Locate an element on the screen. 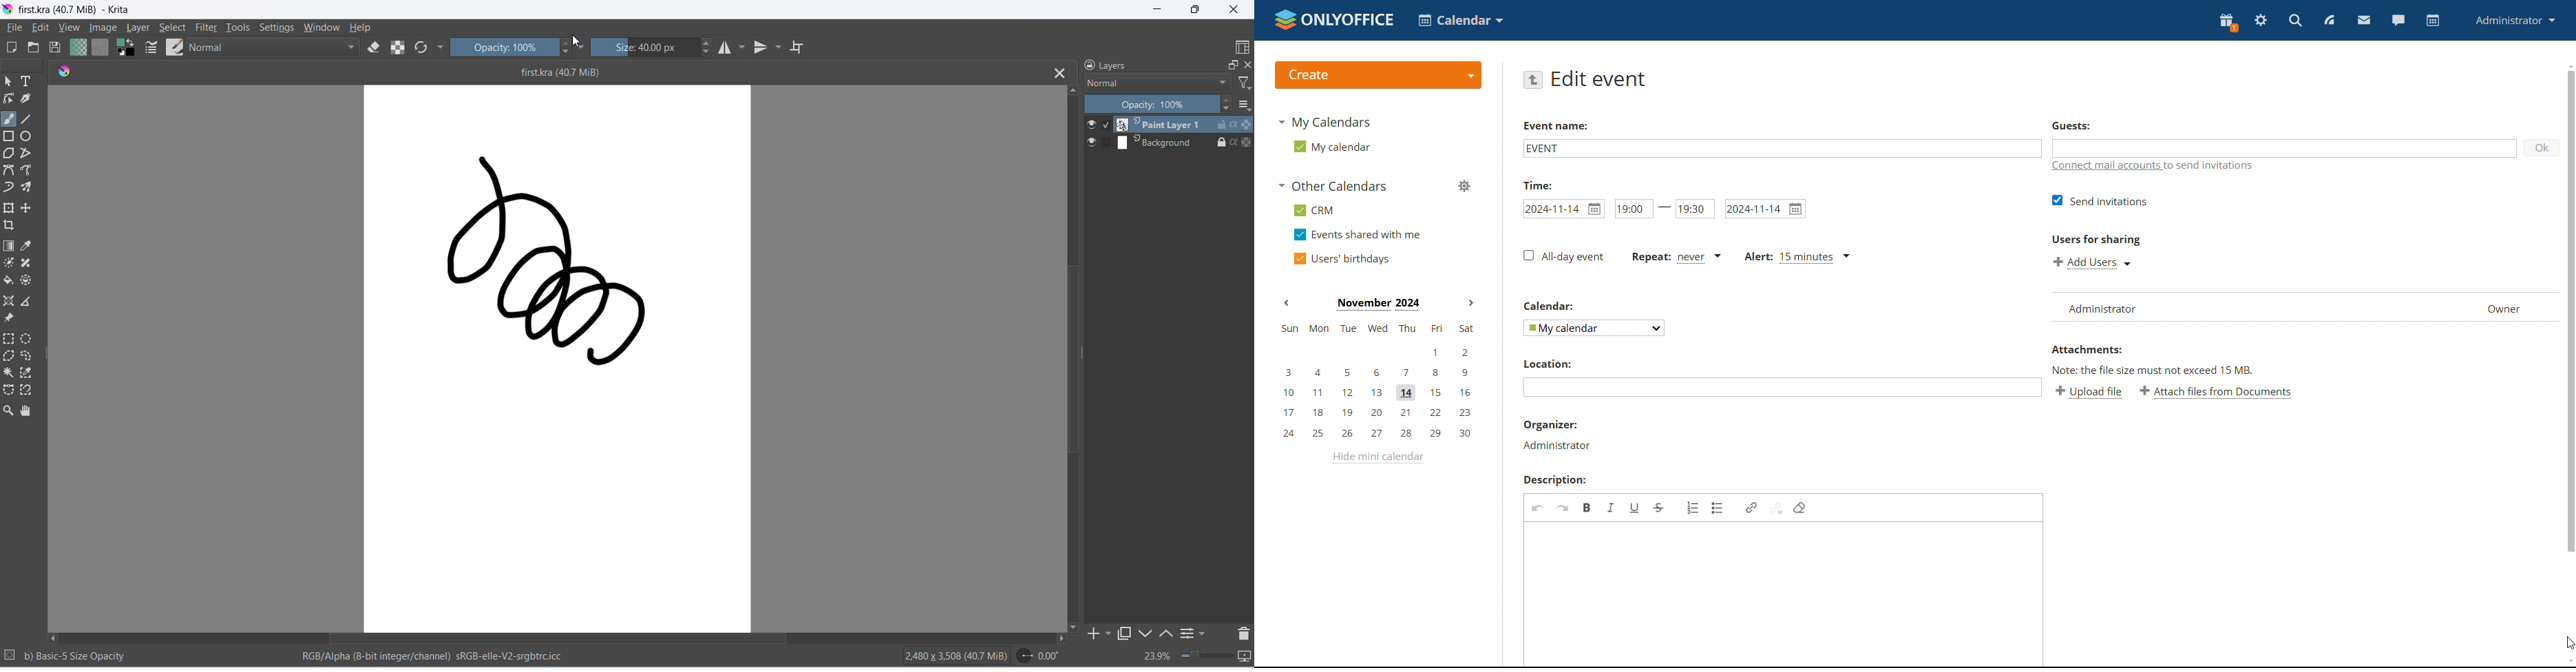  search is located at coordinates (2294, 20).